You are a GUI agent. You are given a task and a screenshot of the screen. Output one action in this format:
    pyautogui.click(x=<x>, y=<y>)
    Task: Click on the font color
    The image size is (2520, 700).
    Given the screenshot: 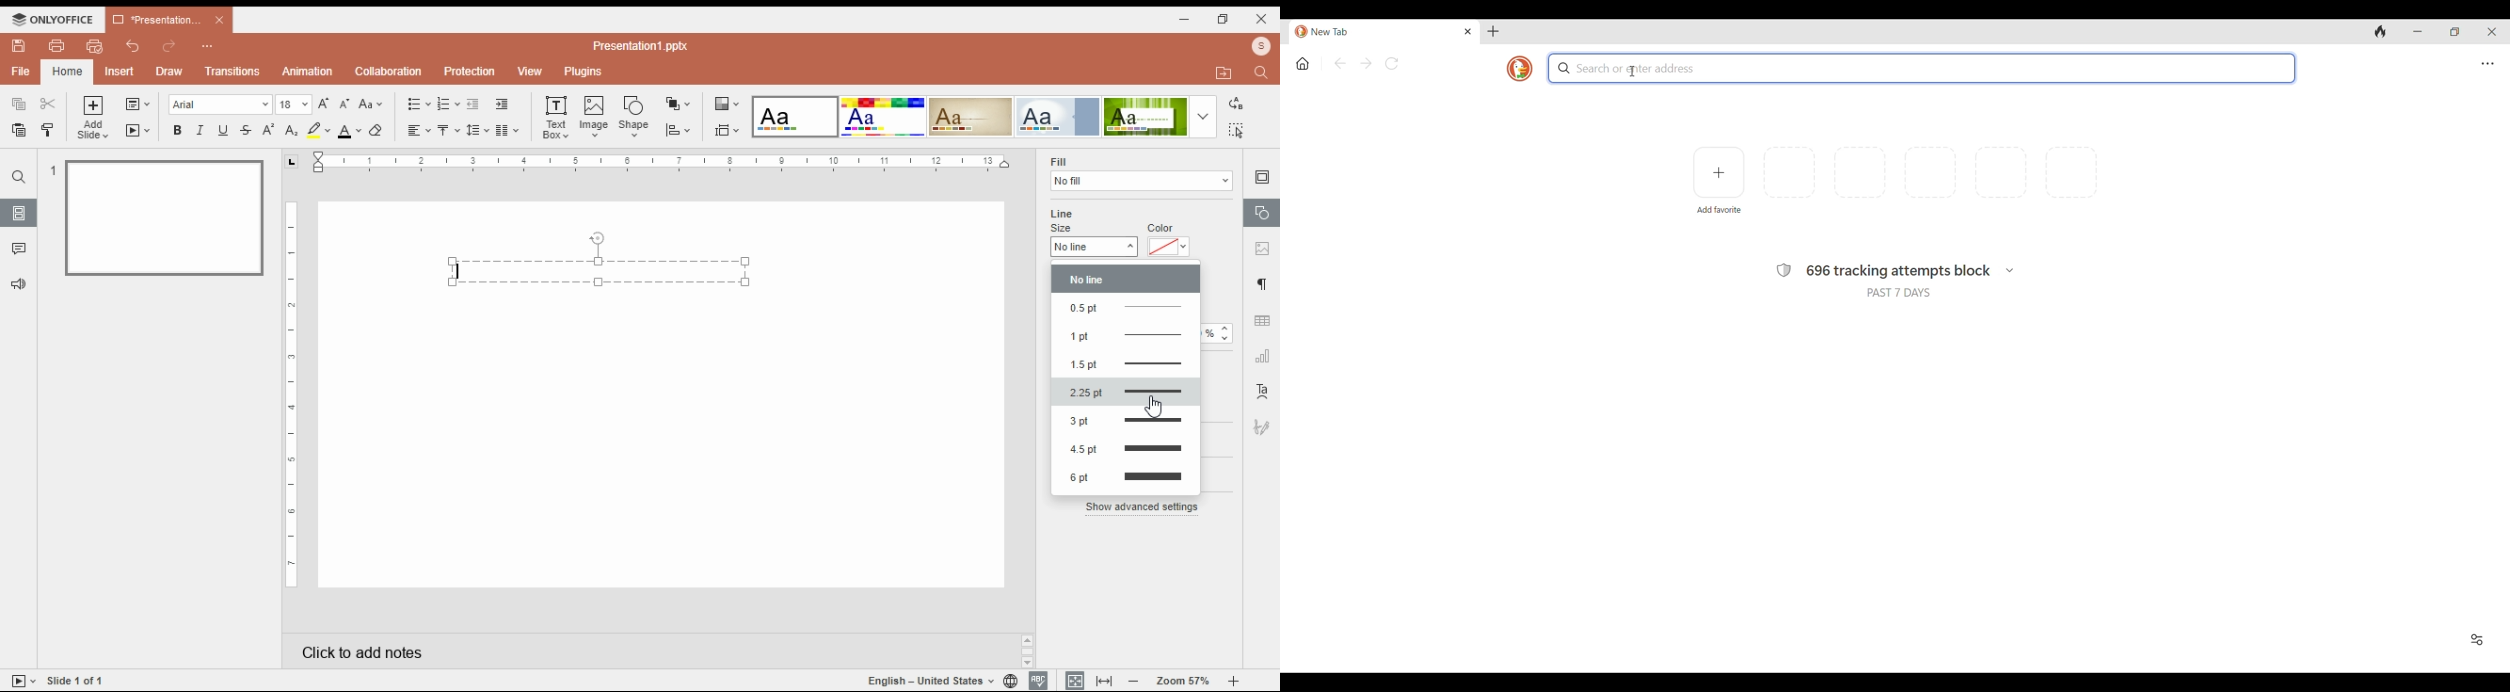 What is the action you would take?
    pyautogui.click(x=350, y=131)
    